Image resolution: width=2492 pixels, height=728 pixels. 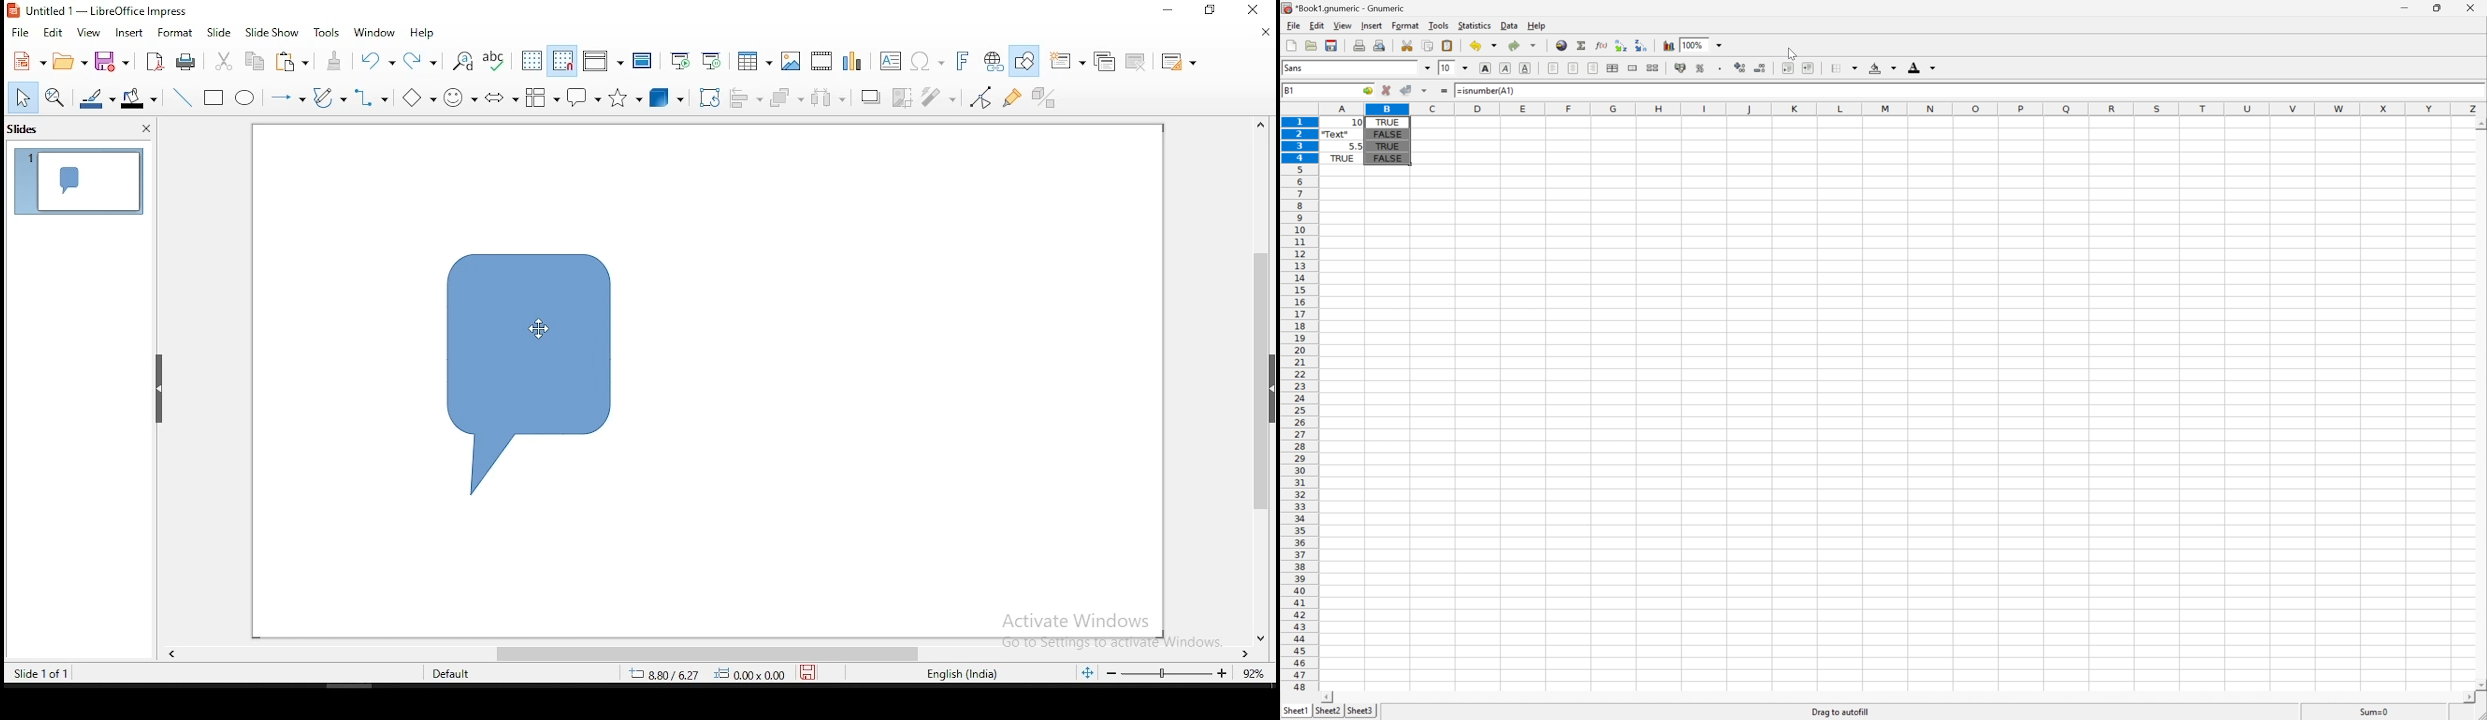 What do you see at coordinates (1292, 24) in the screenshot?
I see `File` at bounding box center [1292, 24].